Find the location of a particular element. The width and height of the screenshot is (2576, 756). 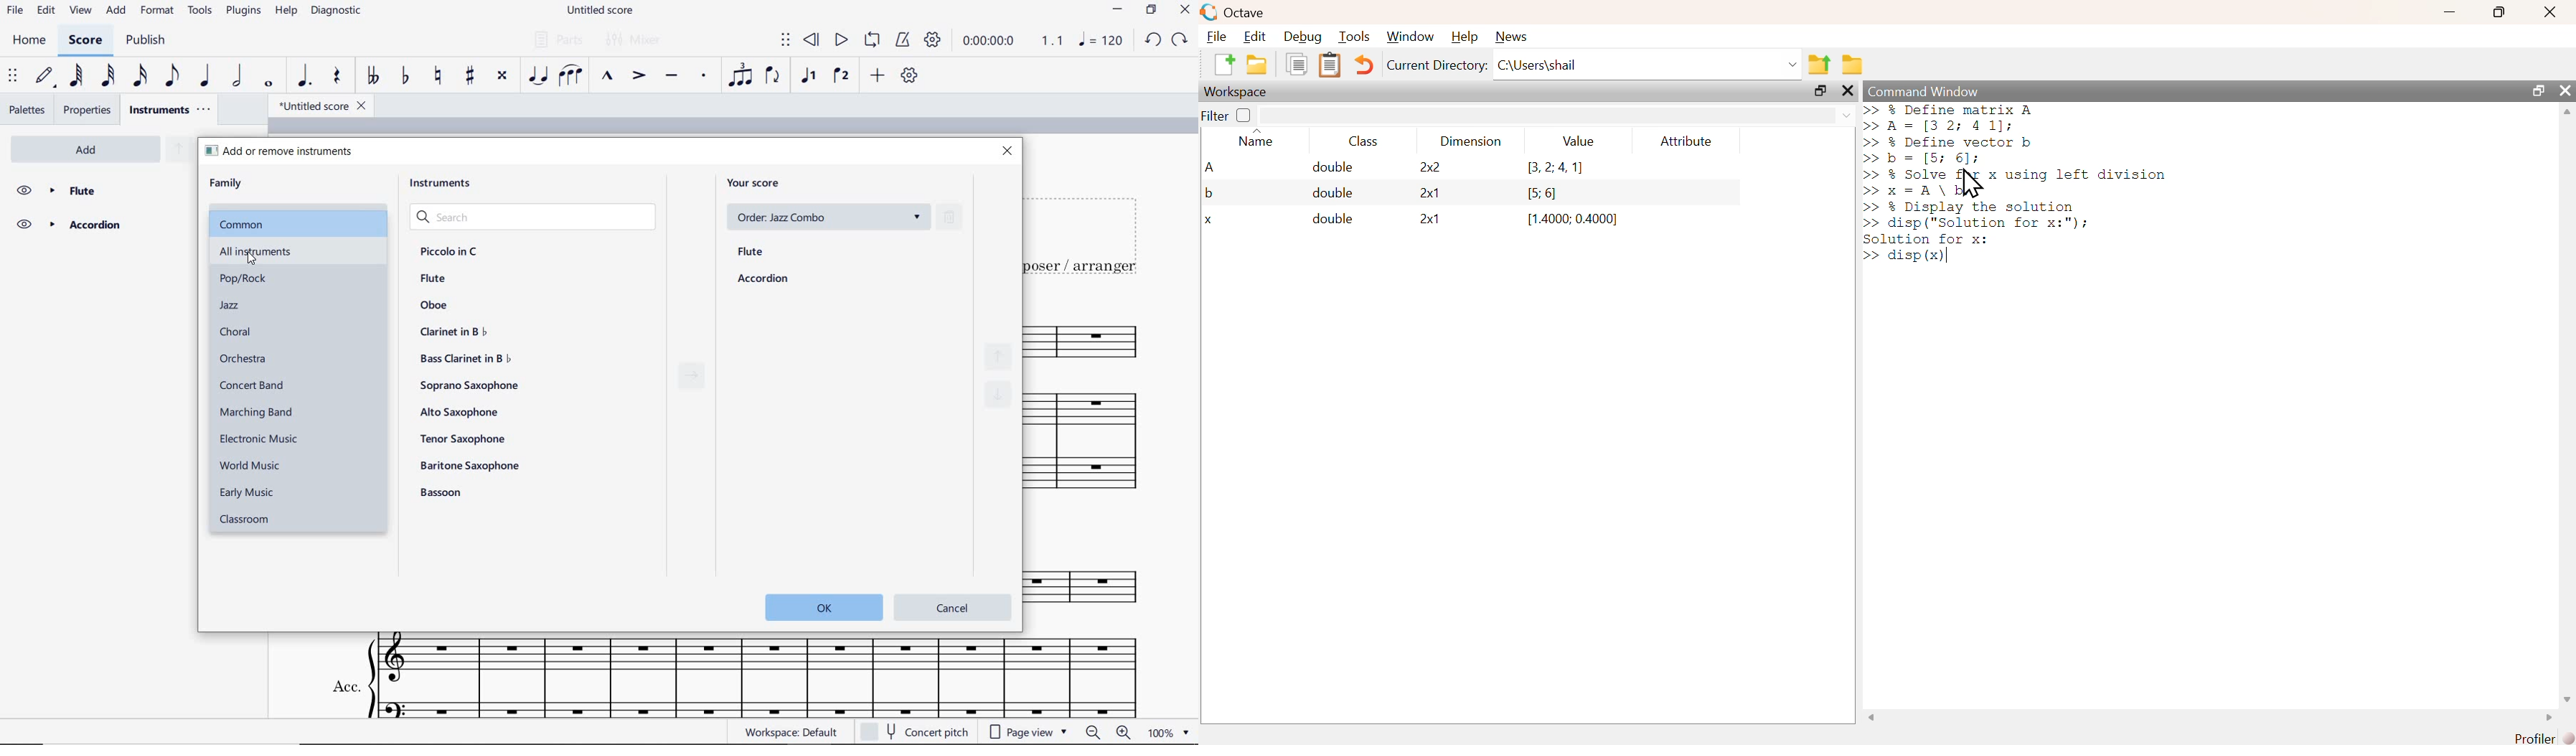

help is located at coordinates (1464, 37).